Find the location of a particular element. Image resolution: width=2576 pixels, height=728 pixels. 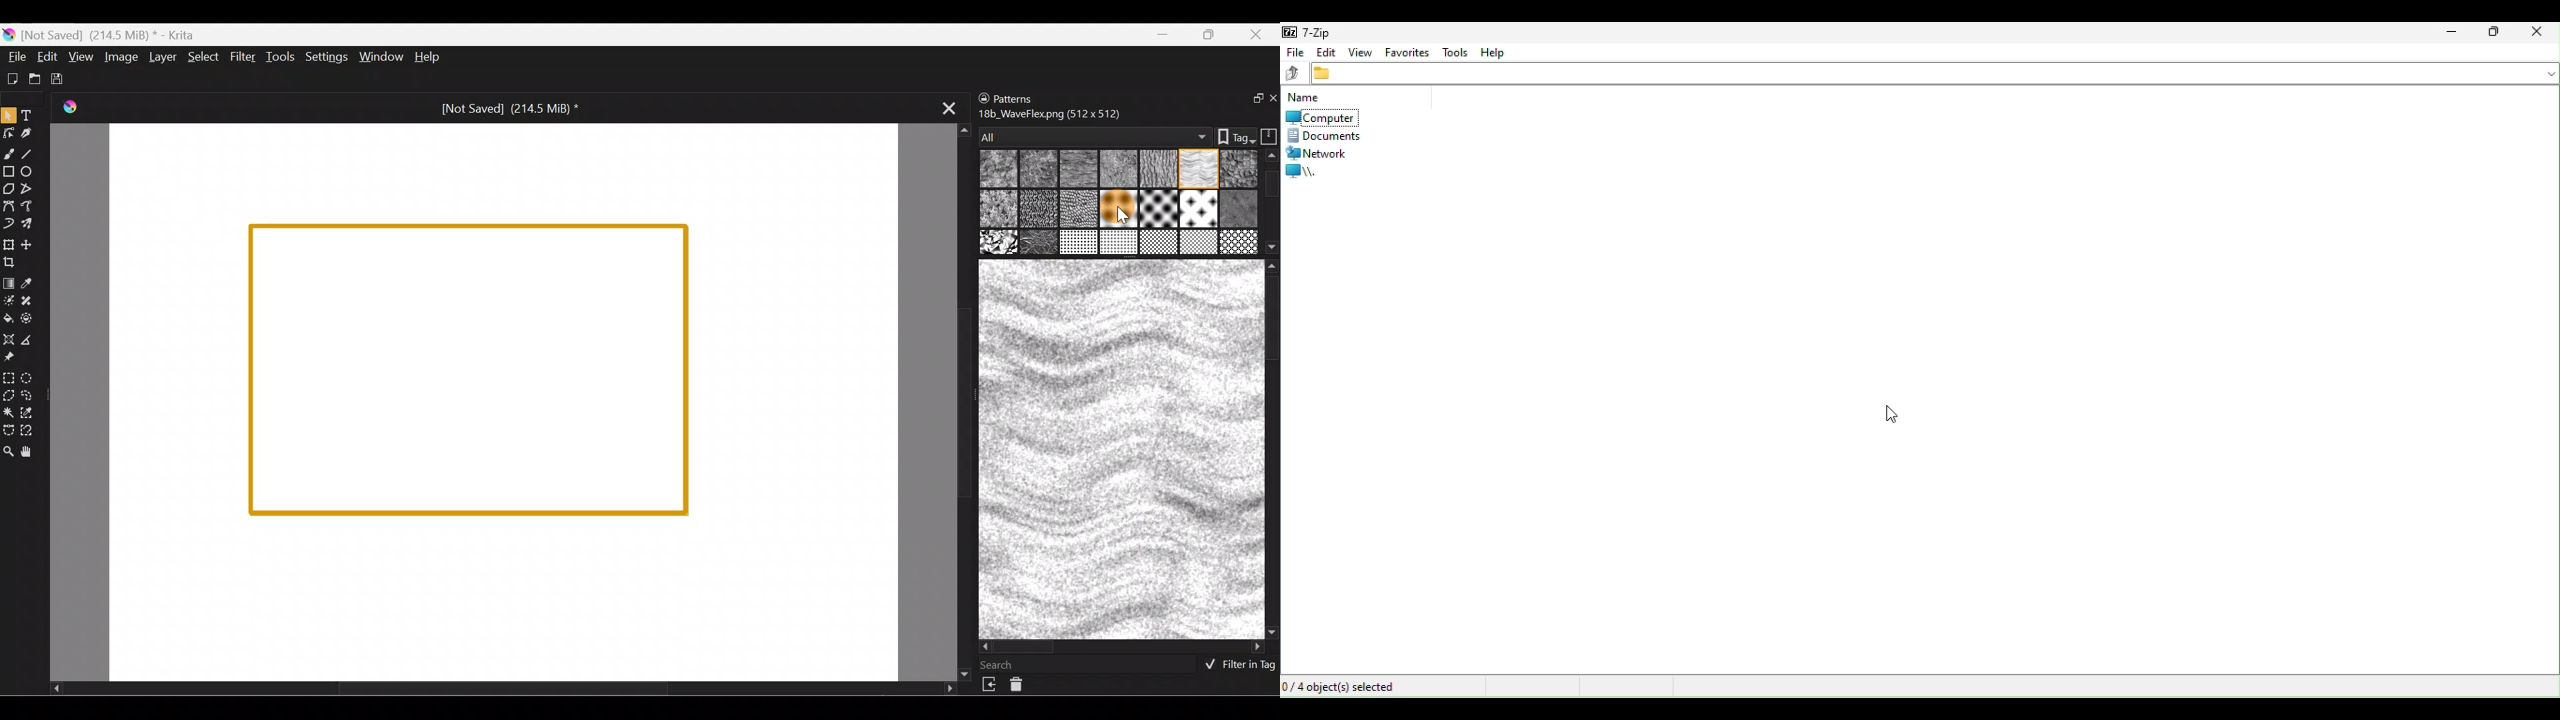

Tags is located at coordinates (1229, 135).